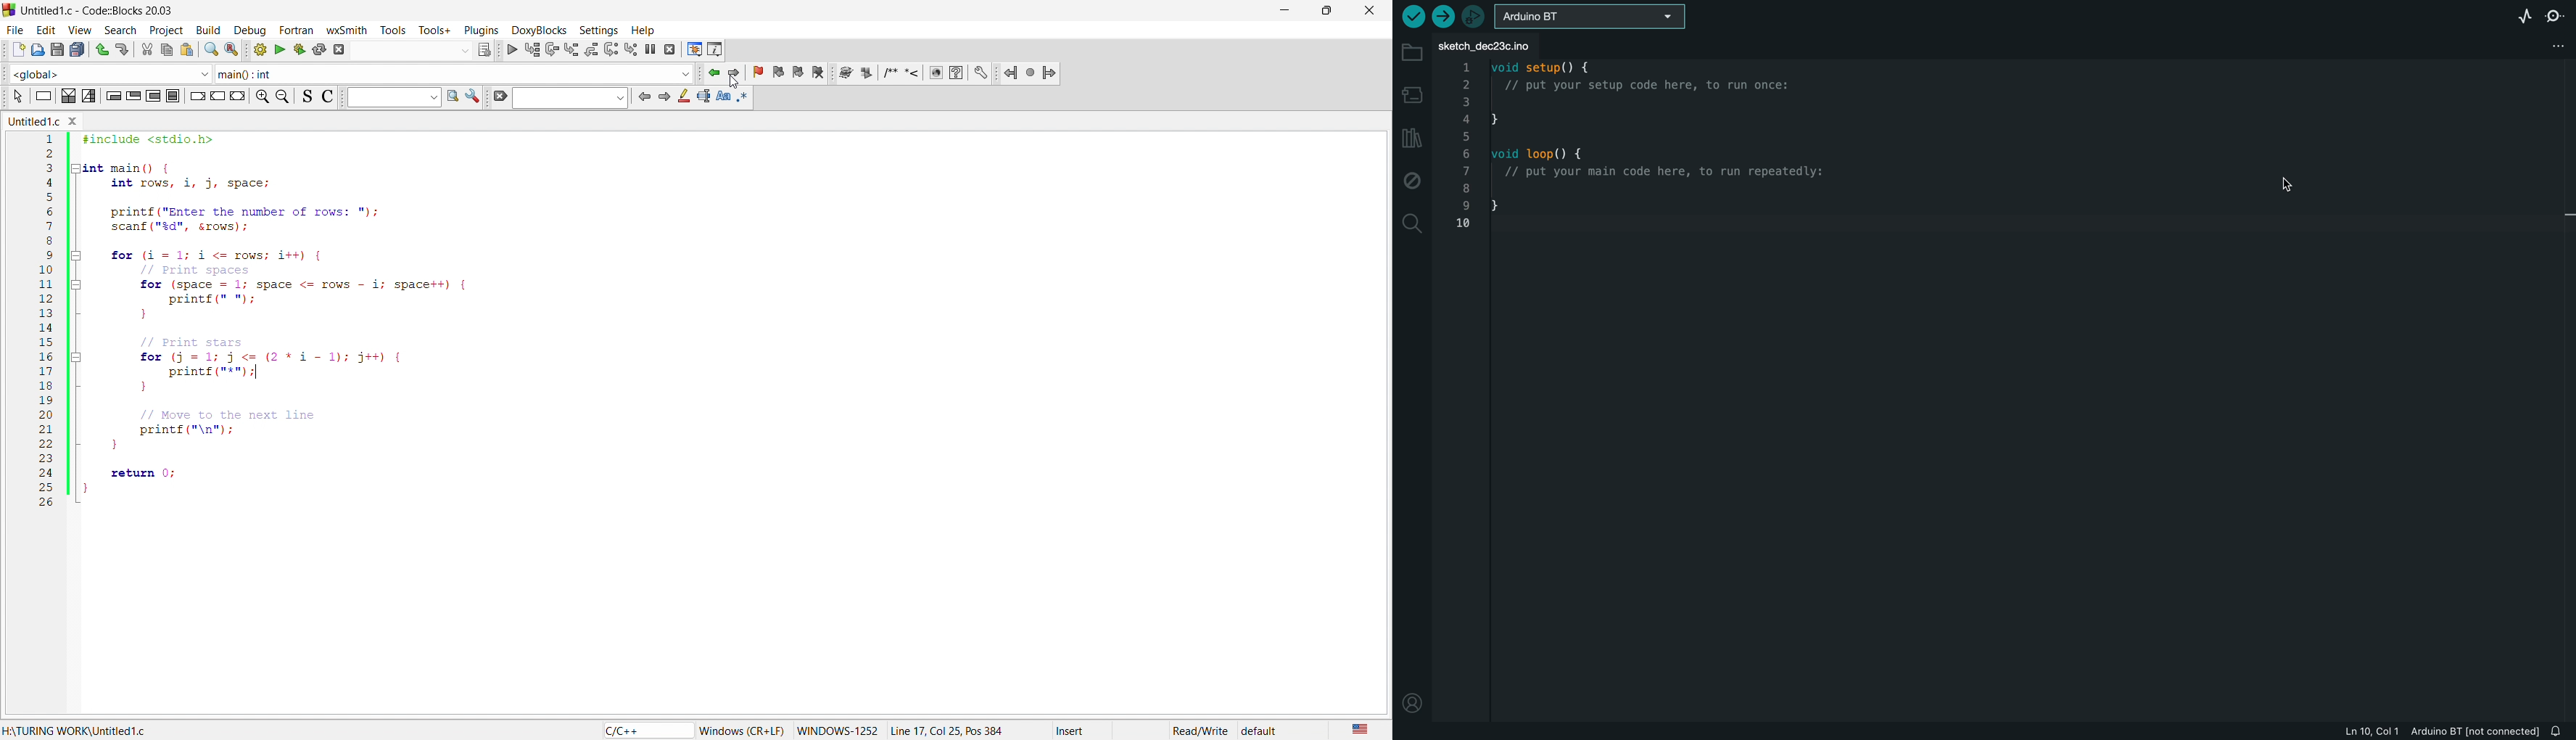  Describe the element at coordinates (1322, 11) in the screenshot. I see `maximize/resize` at that location.